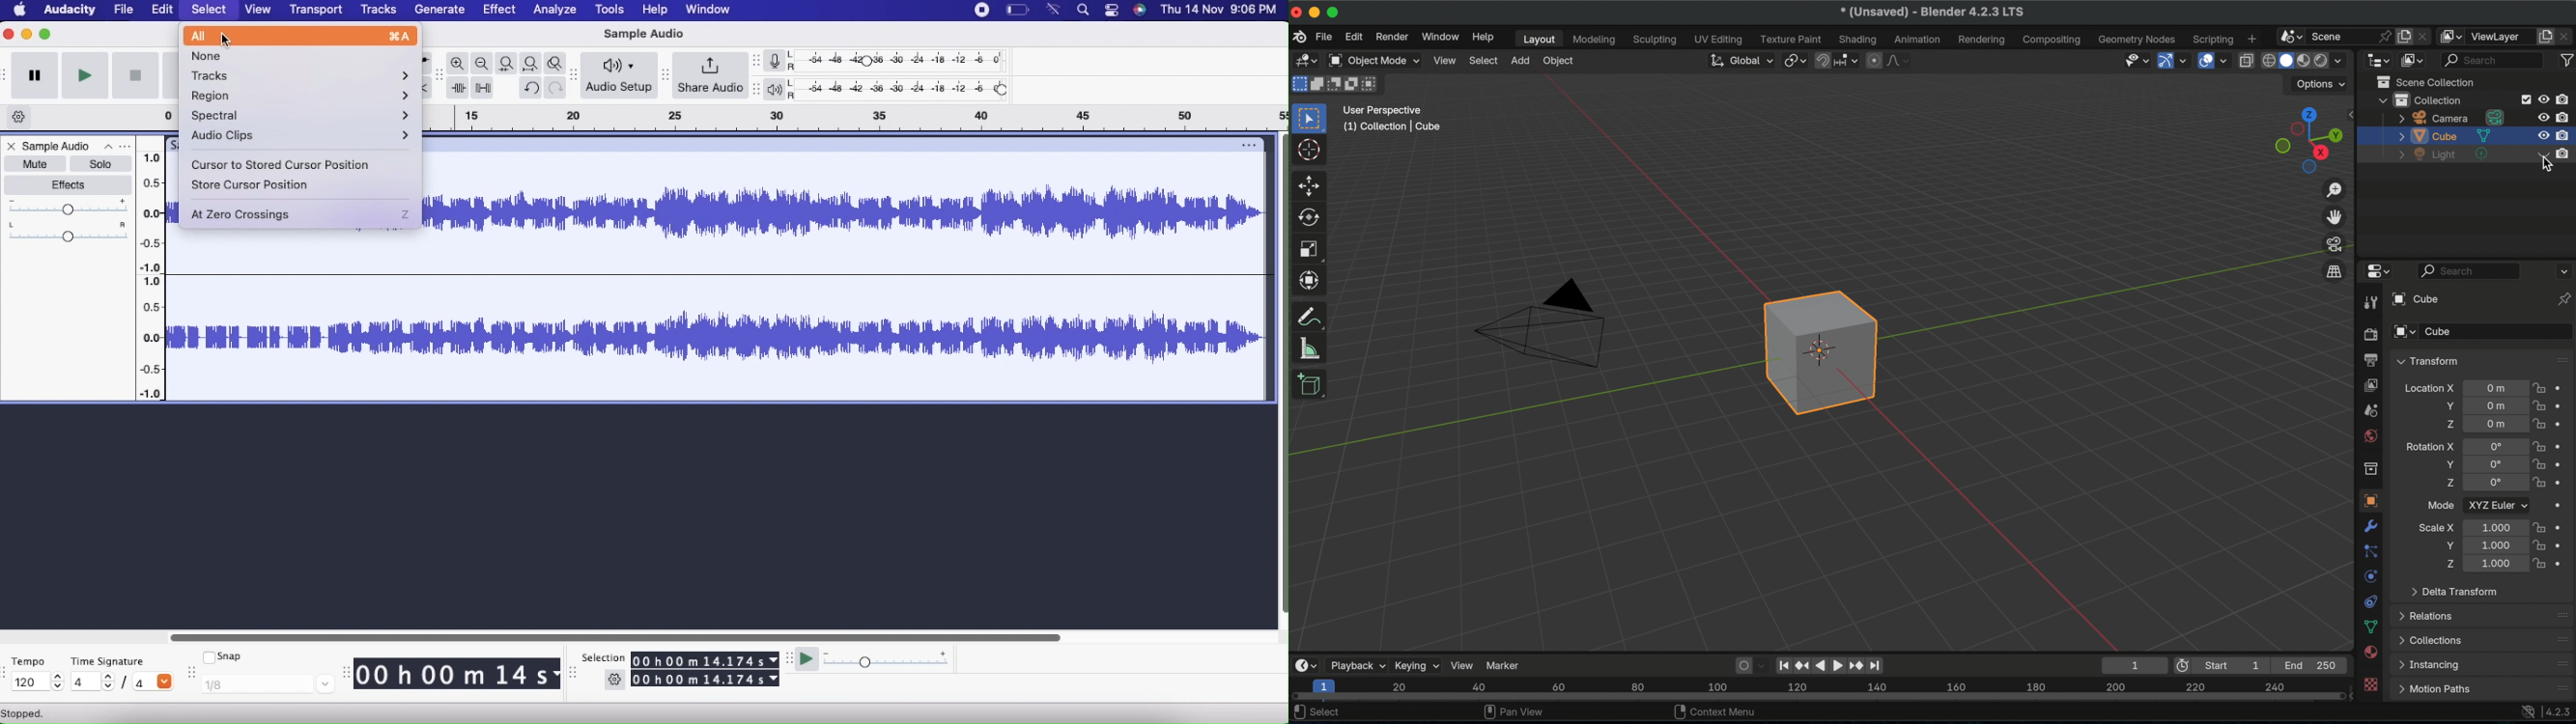 This screenshot has height=728, width=2576. Describe the element at coordinates (2493, 546) in the screenshot. I see `location scale` at that location.